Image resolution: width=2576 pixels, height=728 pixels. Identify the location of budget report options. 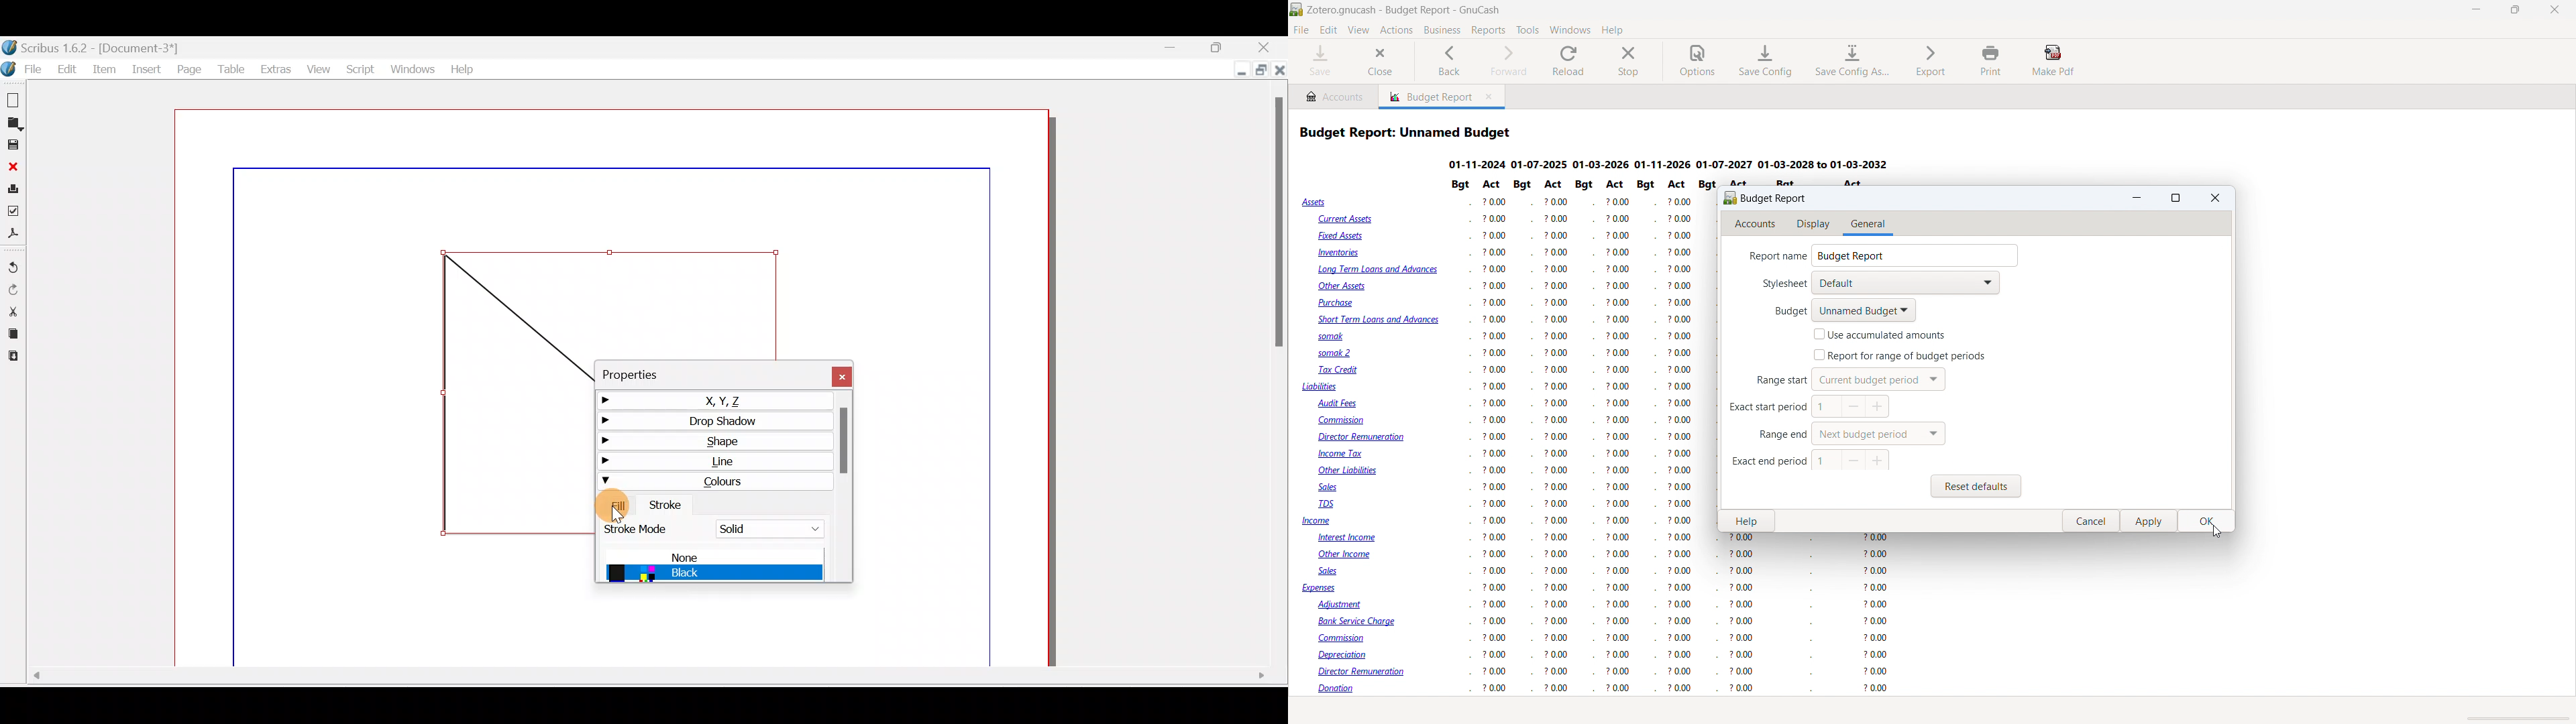
(1765, 197).